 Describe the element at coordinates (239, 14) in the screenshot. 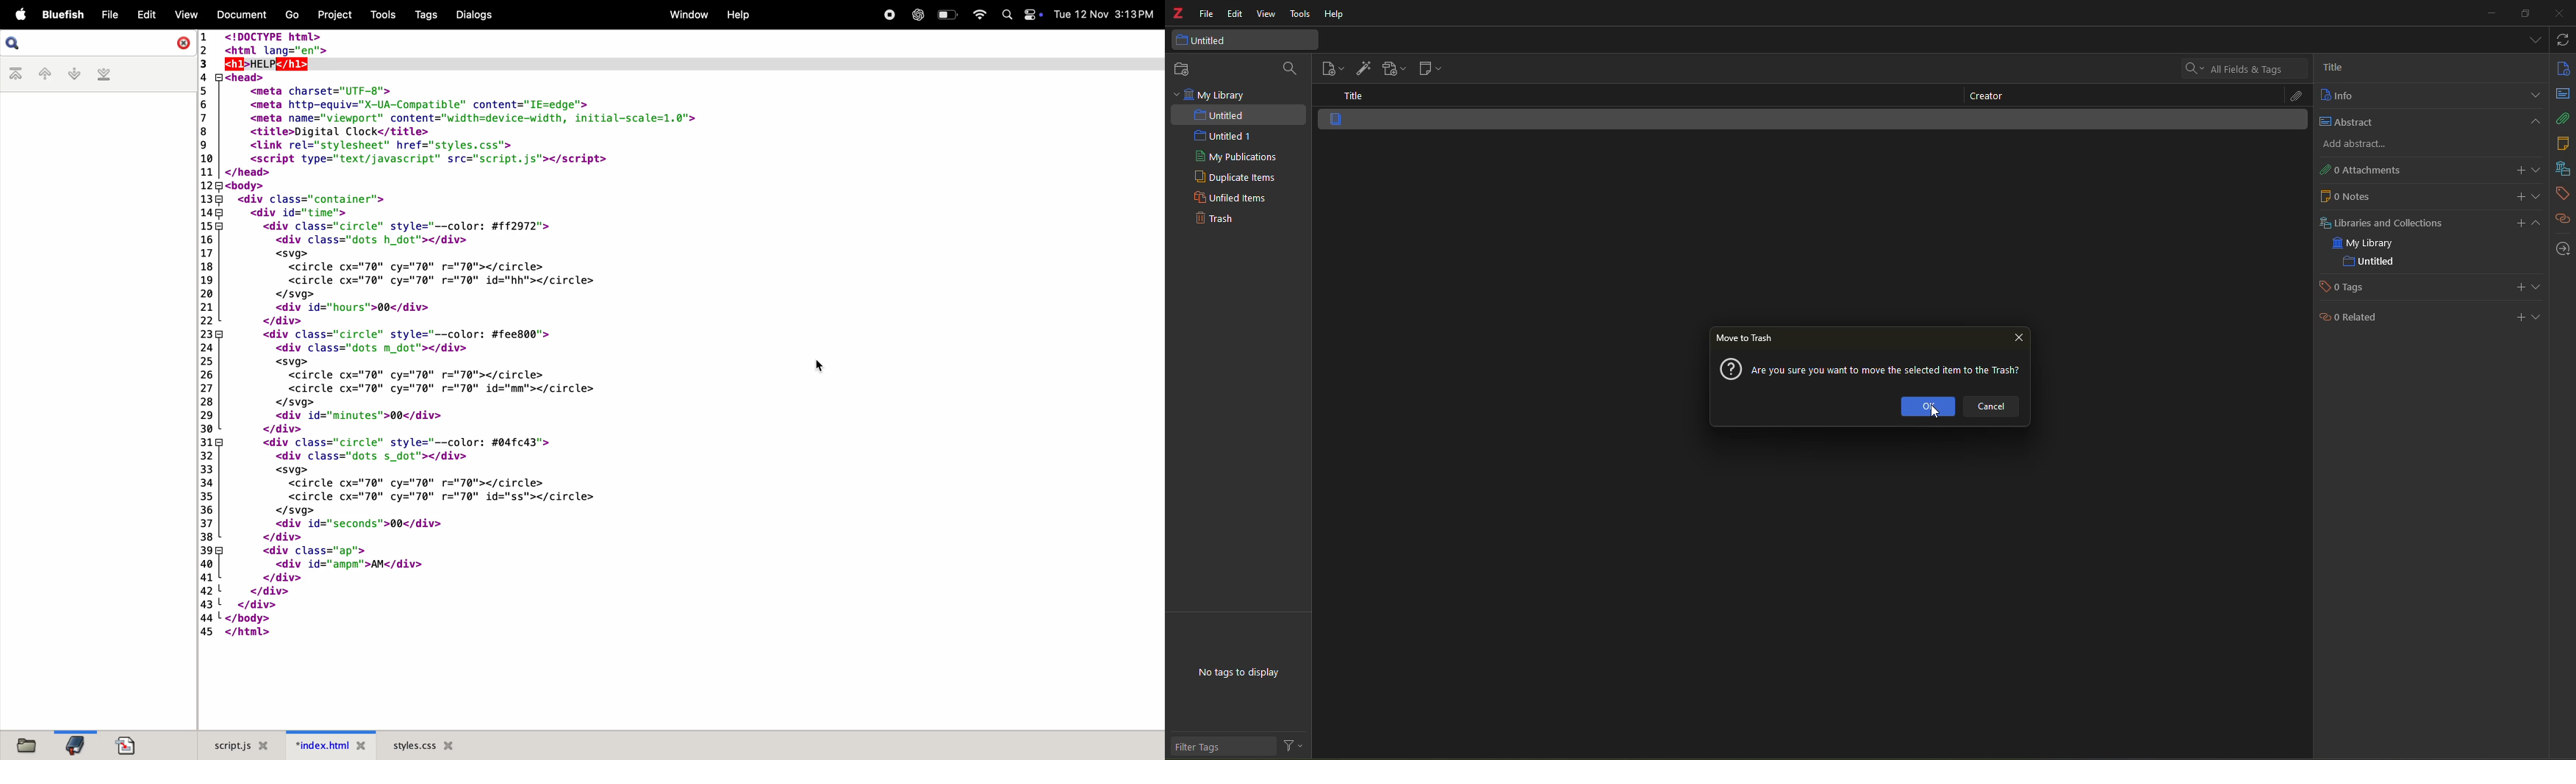

I see `document` at that location.